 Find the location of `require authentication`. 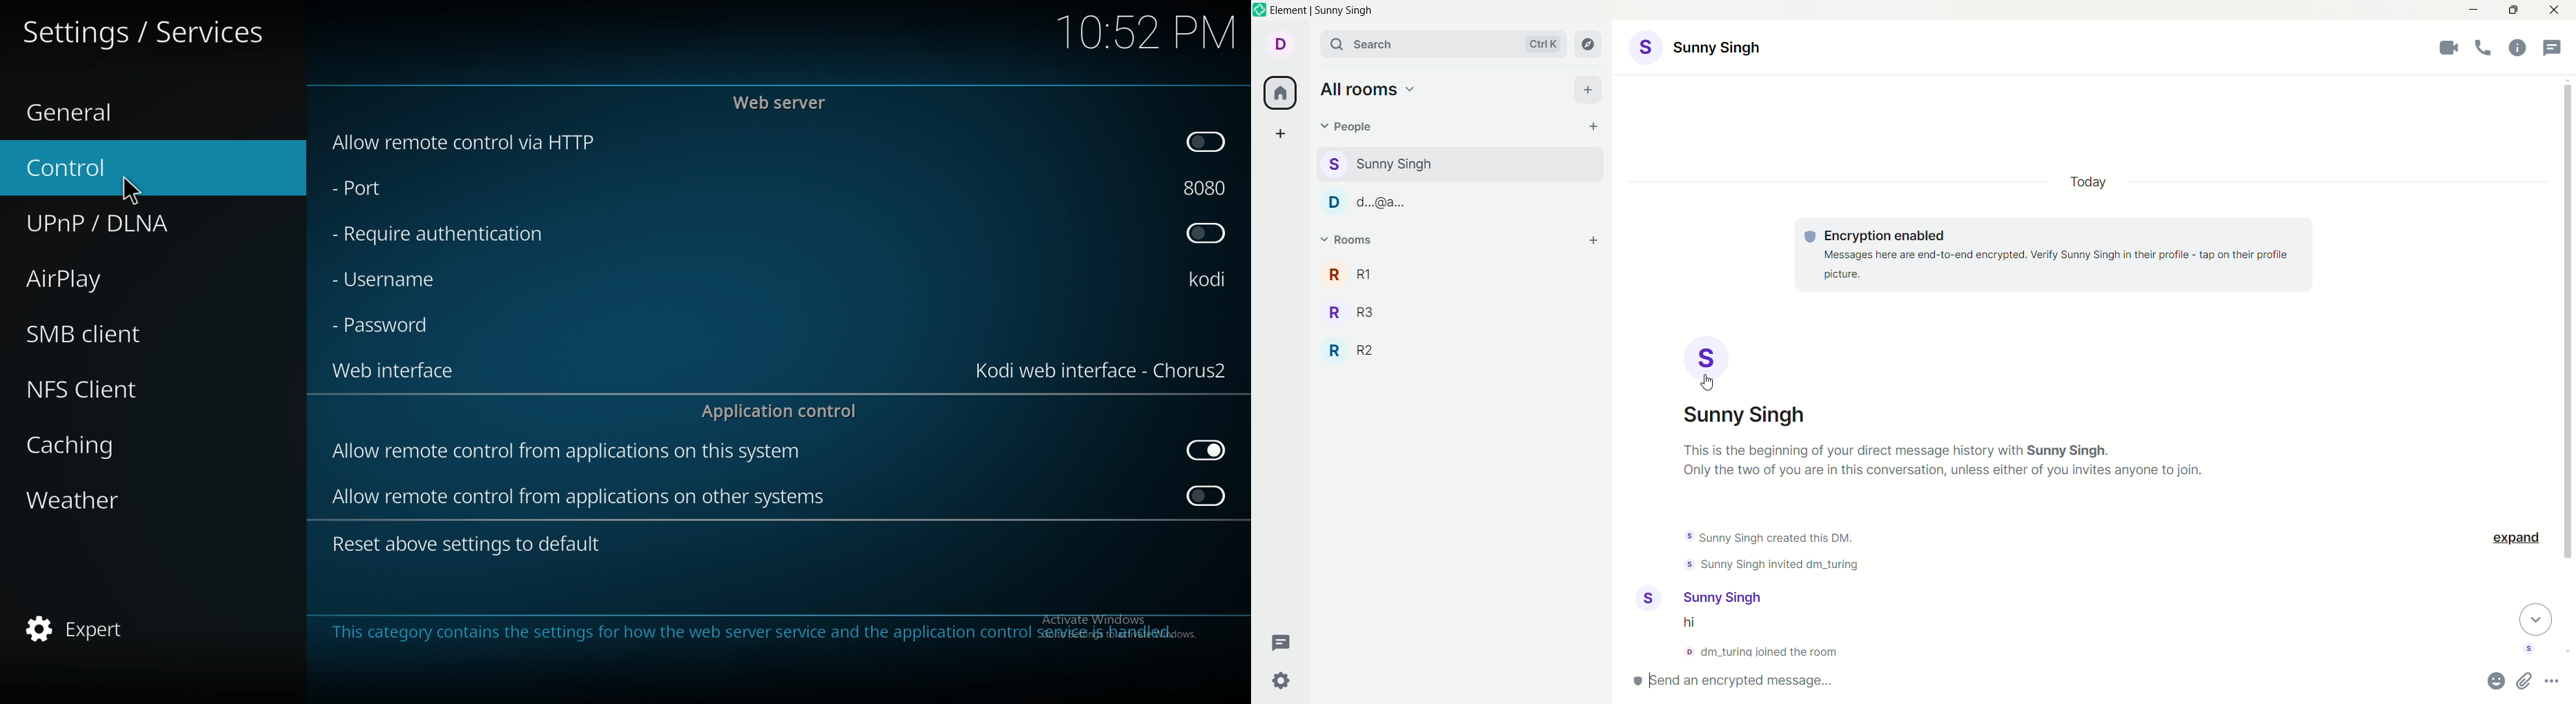

require authentication is located at coordinates (439, 235).